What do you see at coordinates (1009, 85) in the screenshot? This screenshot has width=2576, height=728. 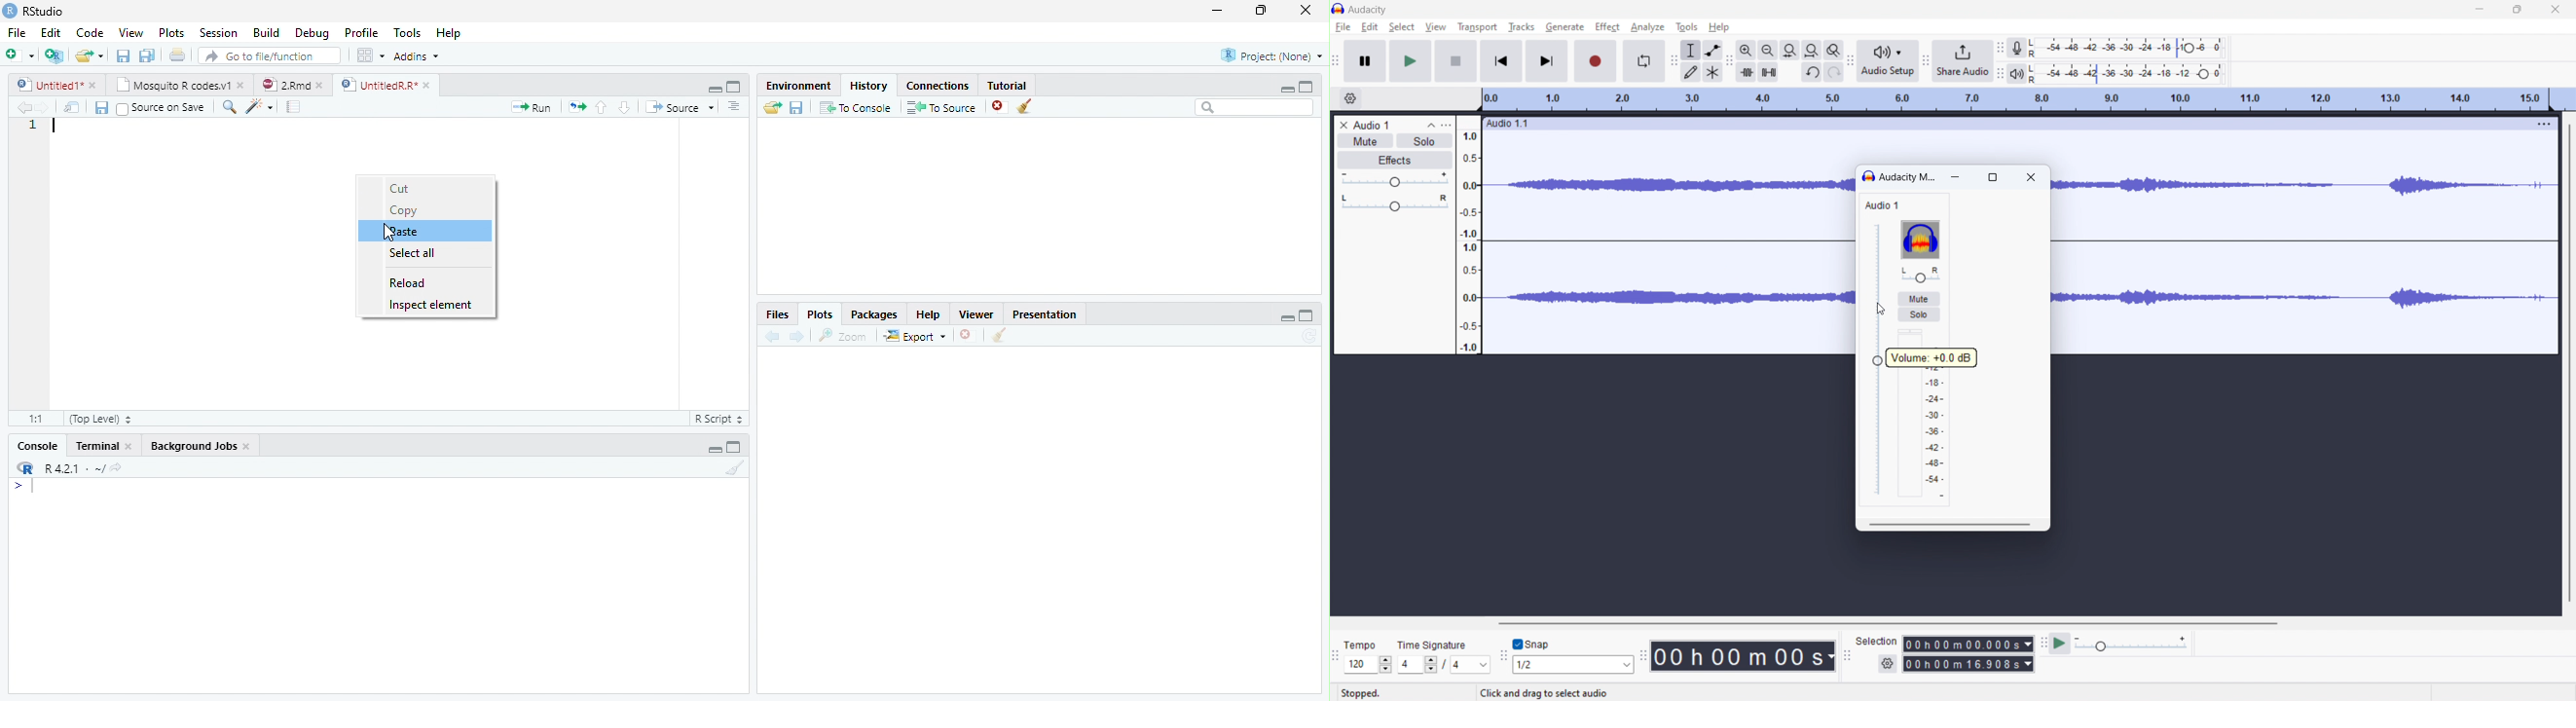 I see `Tutorial` at bounding box center [1009, 85].